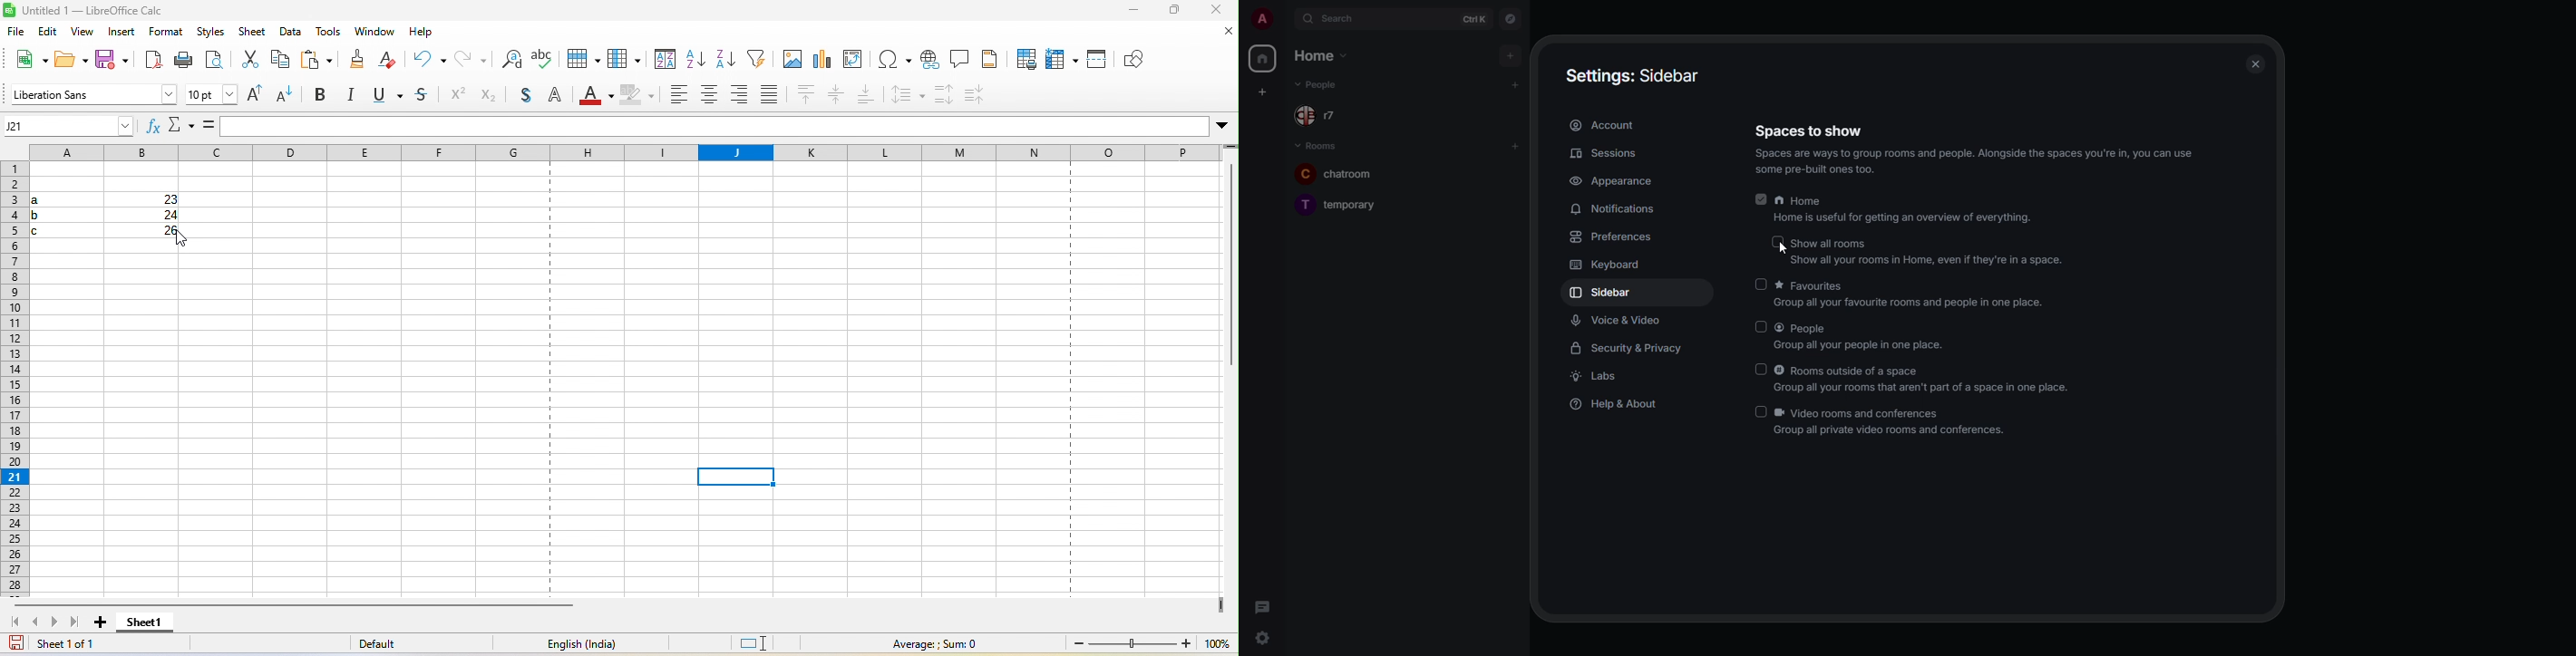 The image size is (2576, 672). I want to click on temporary, so click(1336, 202).